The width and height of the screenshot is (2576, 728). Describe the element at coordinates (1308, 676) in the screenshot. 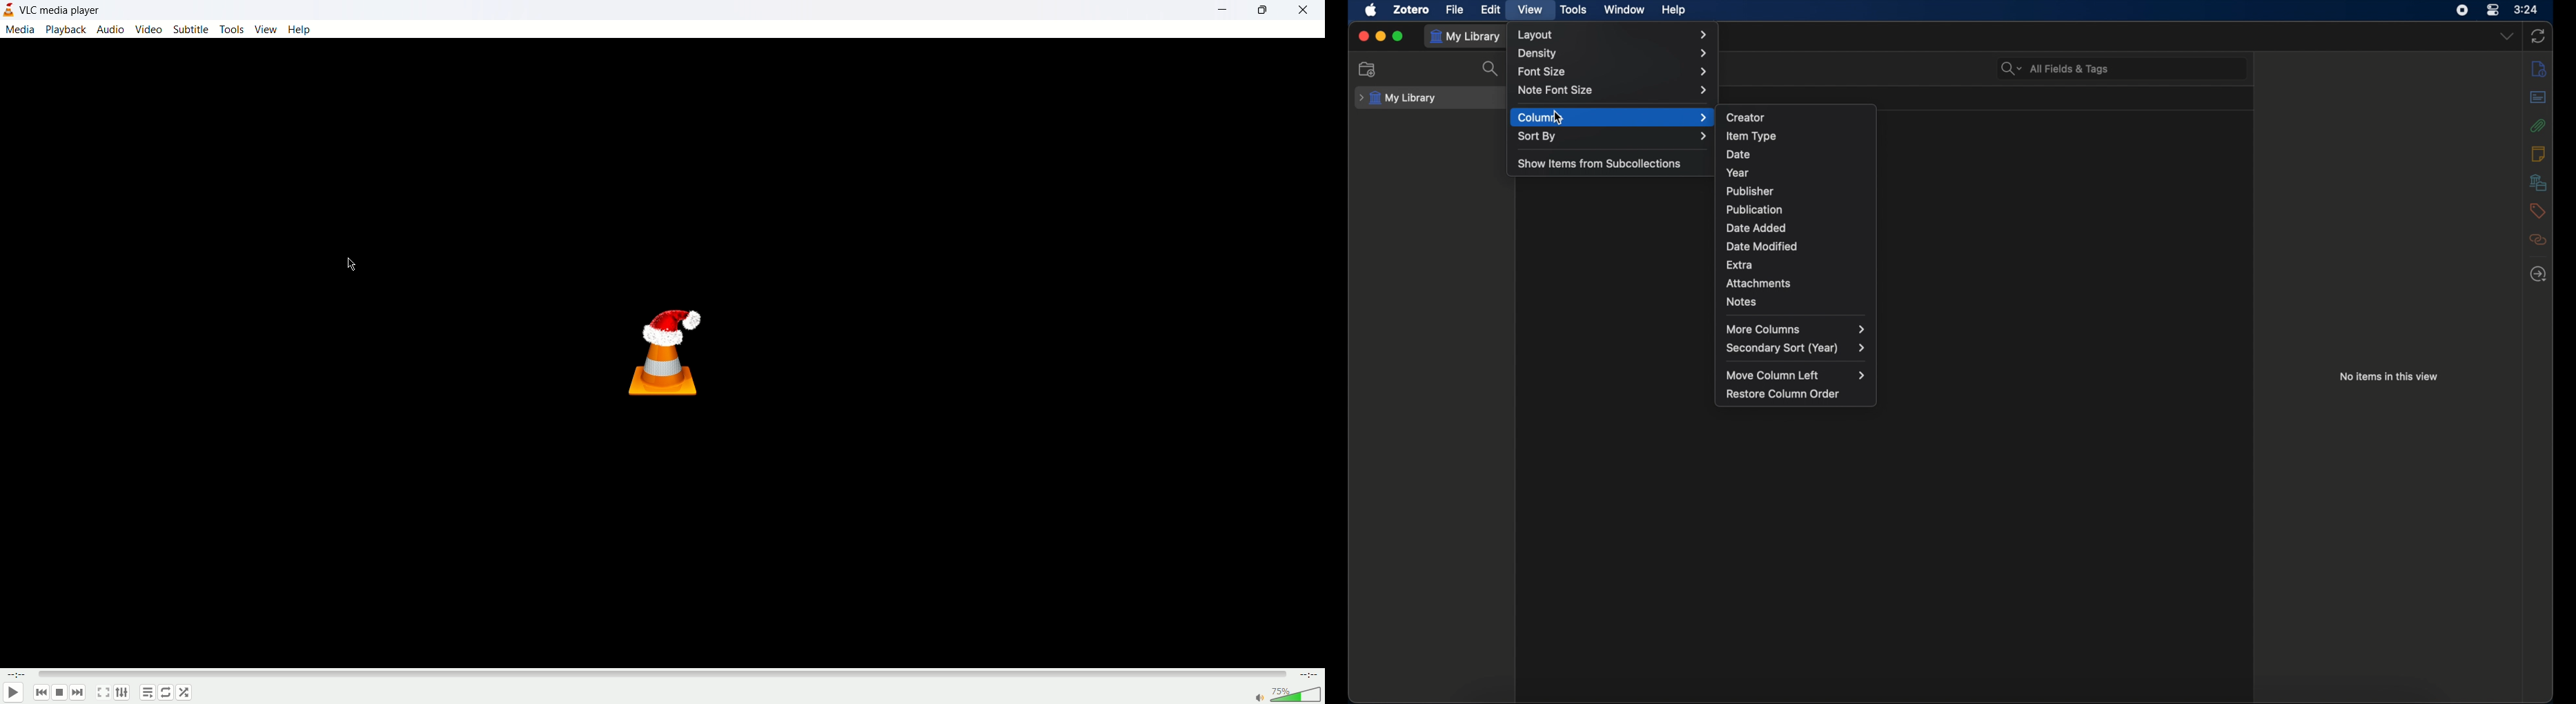

I see `remaining time` at that location.